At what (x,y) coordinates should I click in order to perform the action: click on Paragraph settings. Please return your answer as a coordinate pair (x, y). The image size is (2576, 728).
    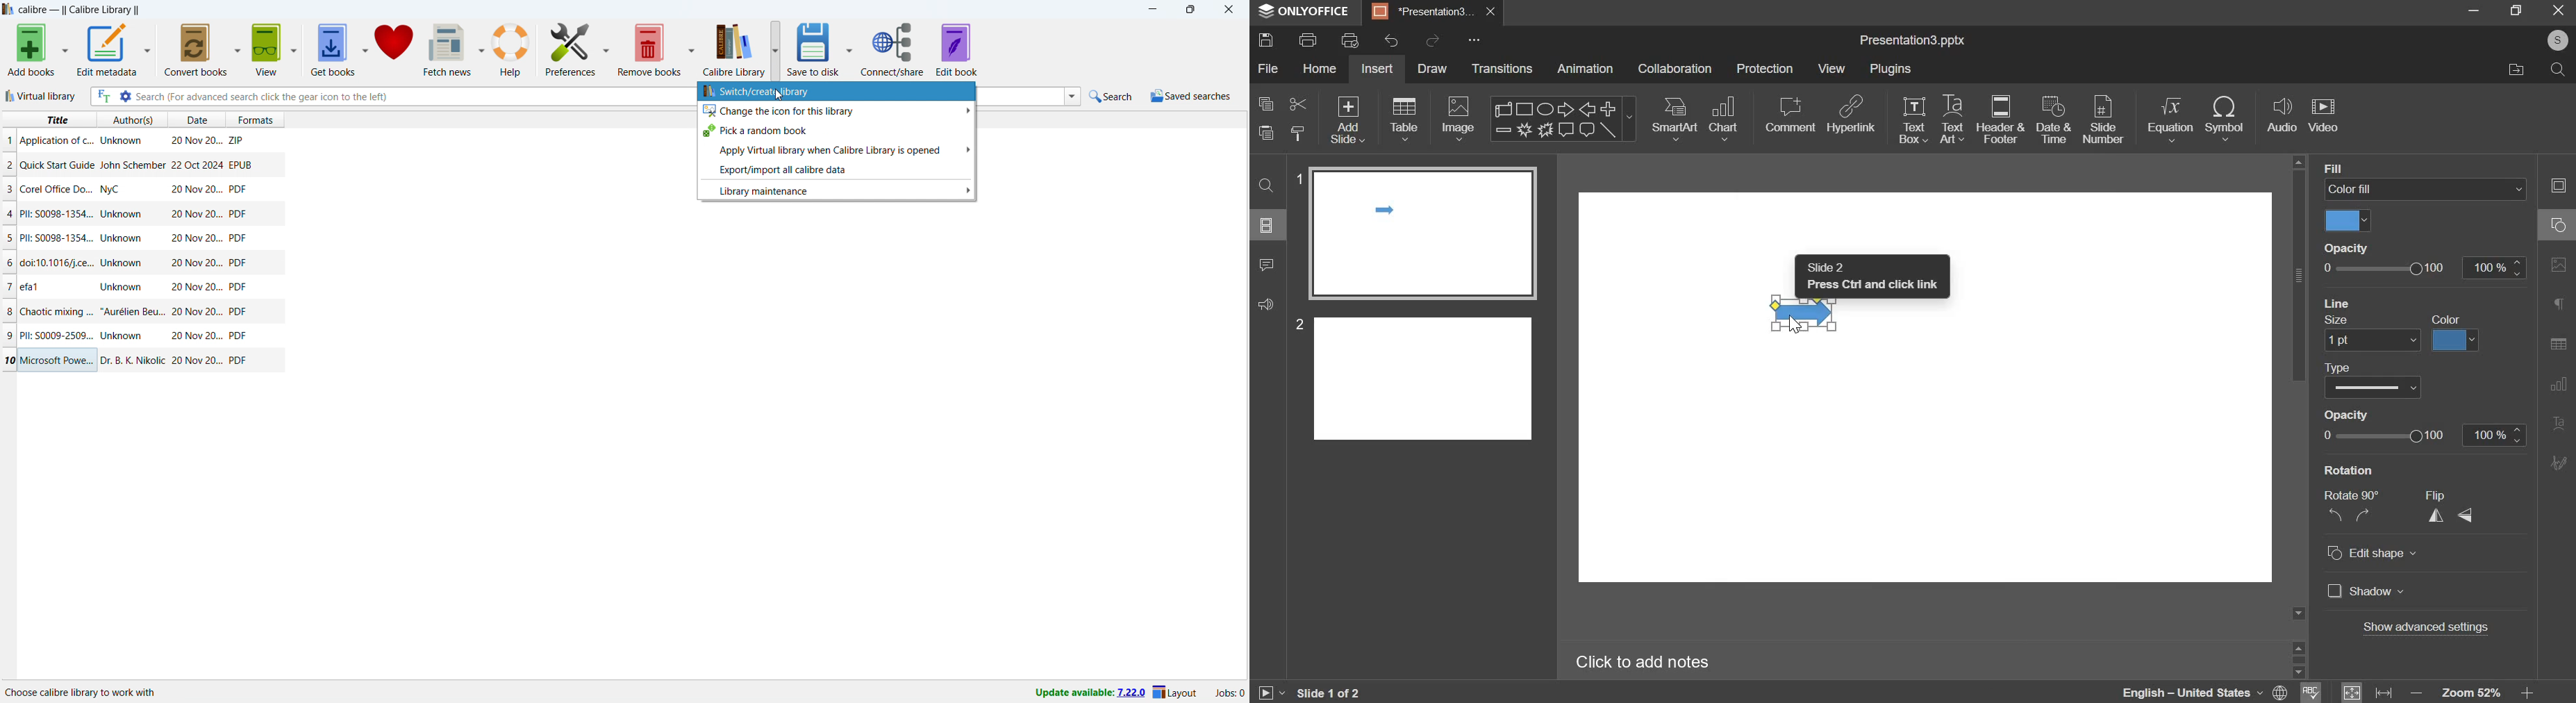
    Looking at the image, I should click on (2559, 303).